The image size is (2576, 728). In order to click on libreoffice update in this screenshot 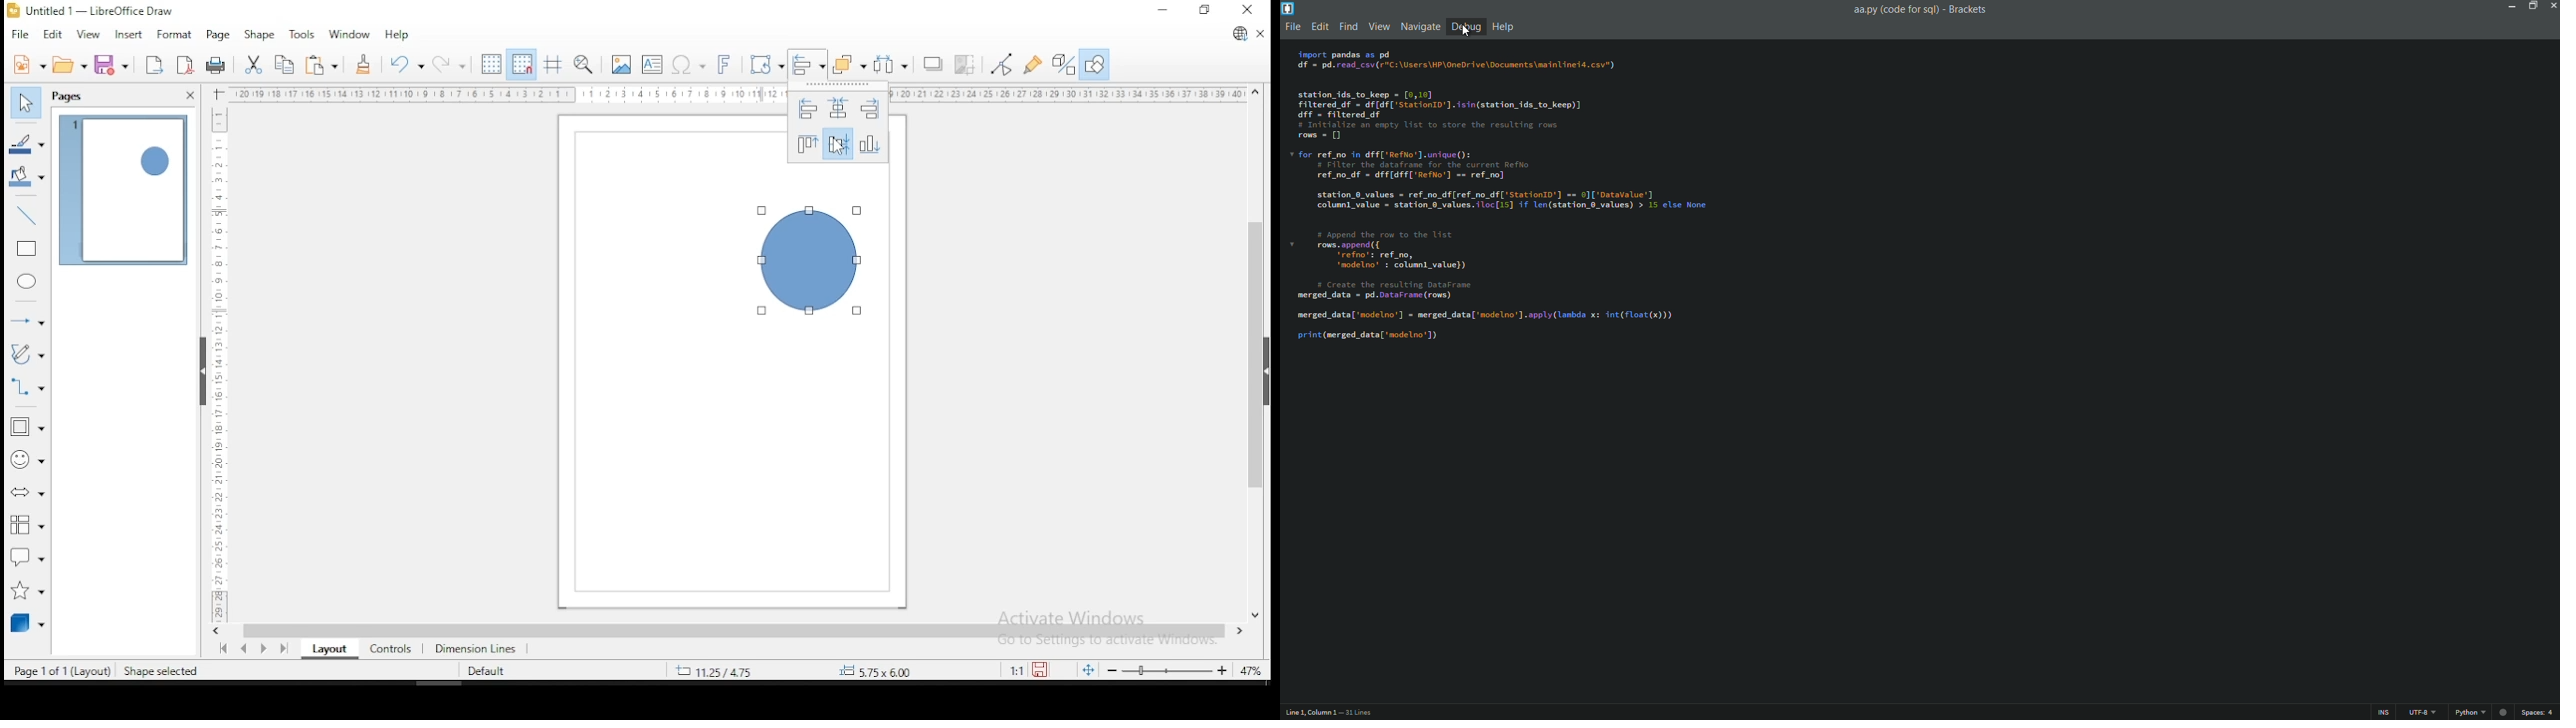, I will do `click(1239, 35)`.